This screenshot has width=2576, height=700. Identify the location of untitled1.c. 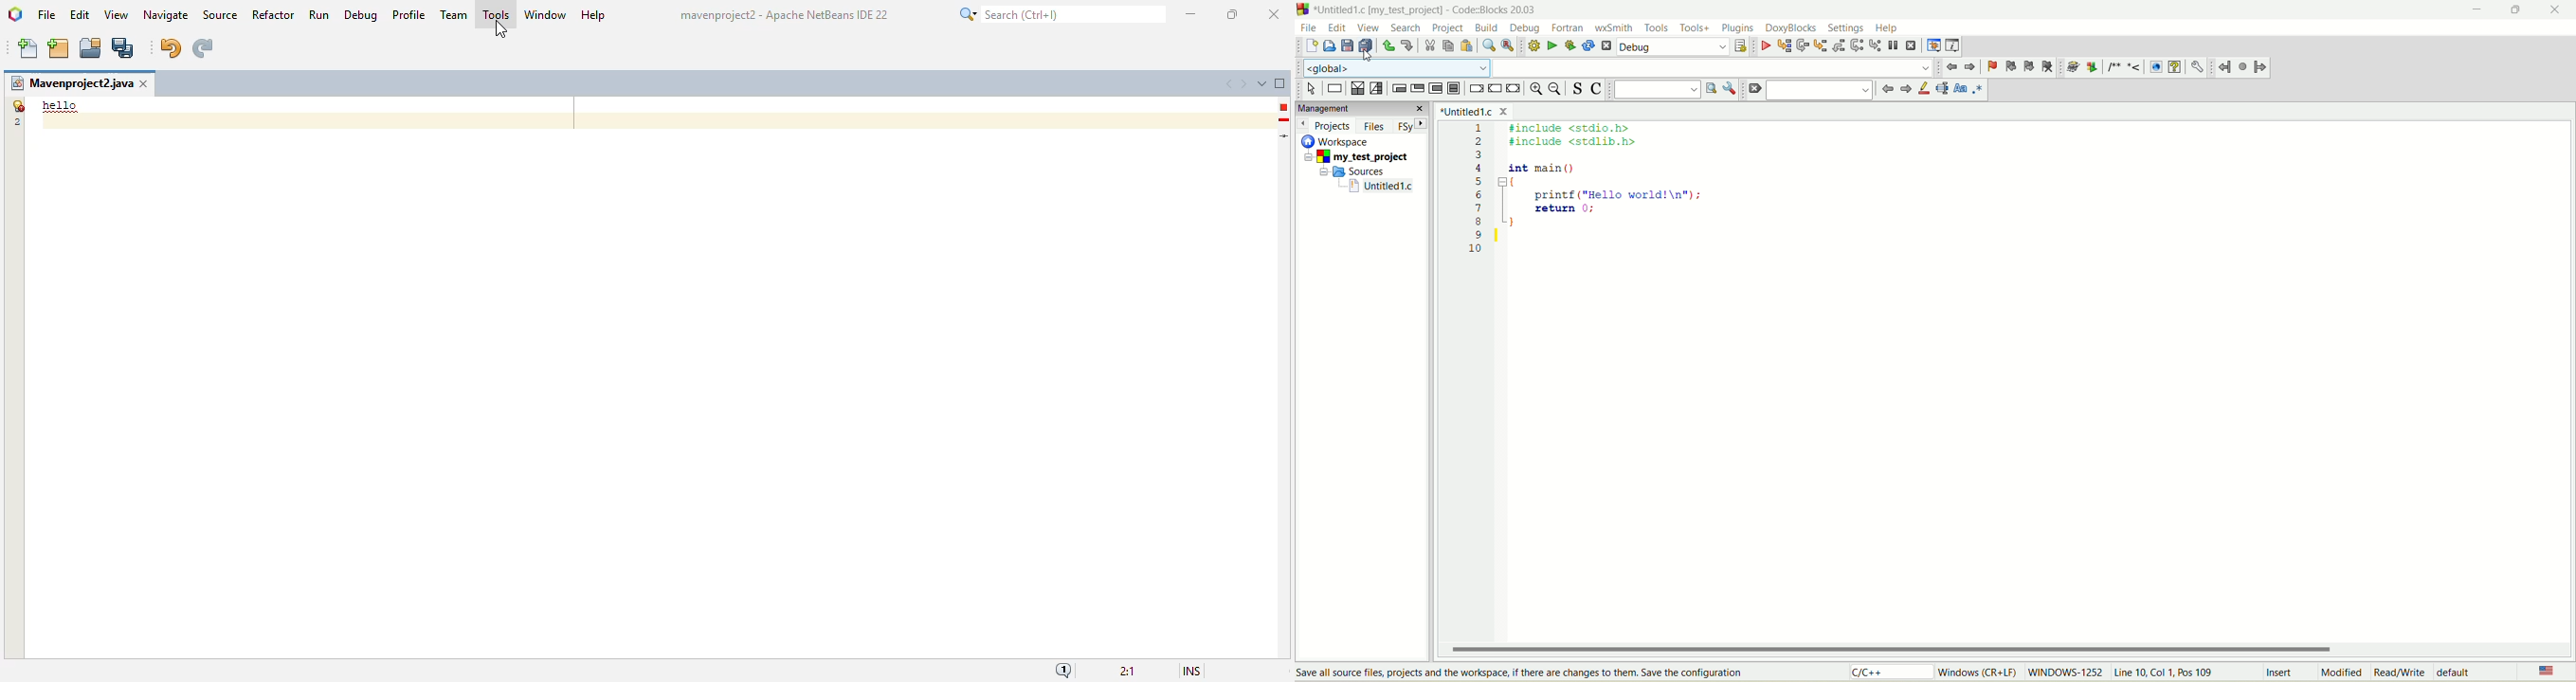
(1477, 111).